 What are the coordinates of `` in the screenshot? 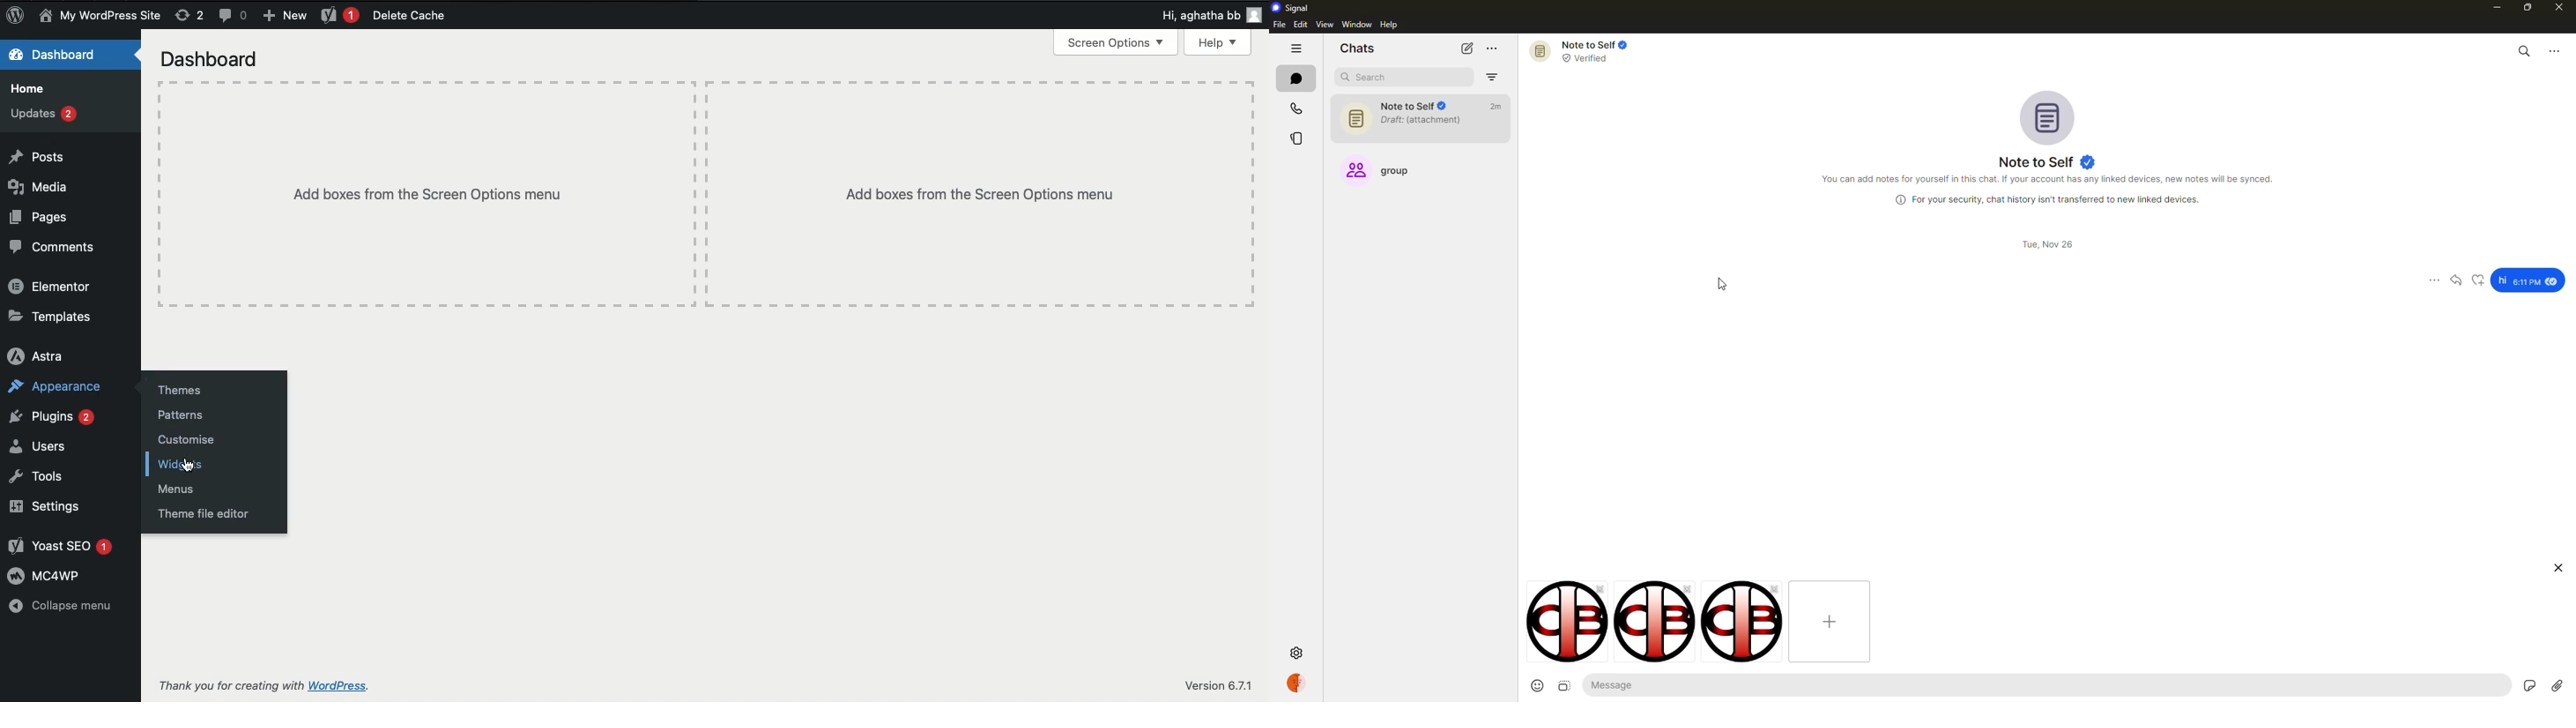 It's located at (1231, 44).